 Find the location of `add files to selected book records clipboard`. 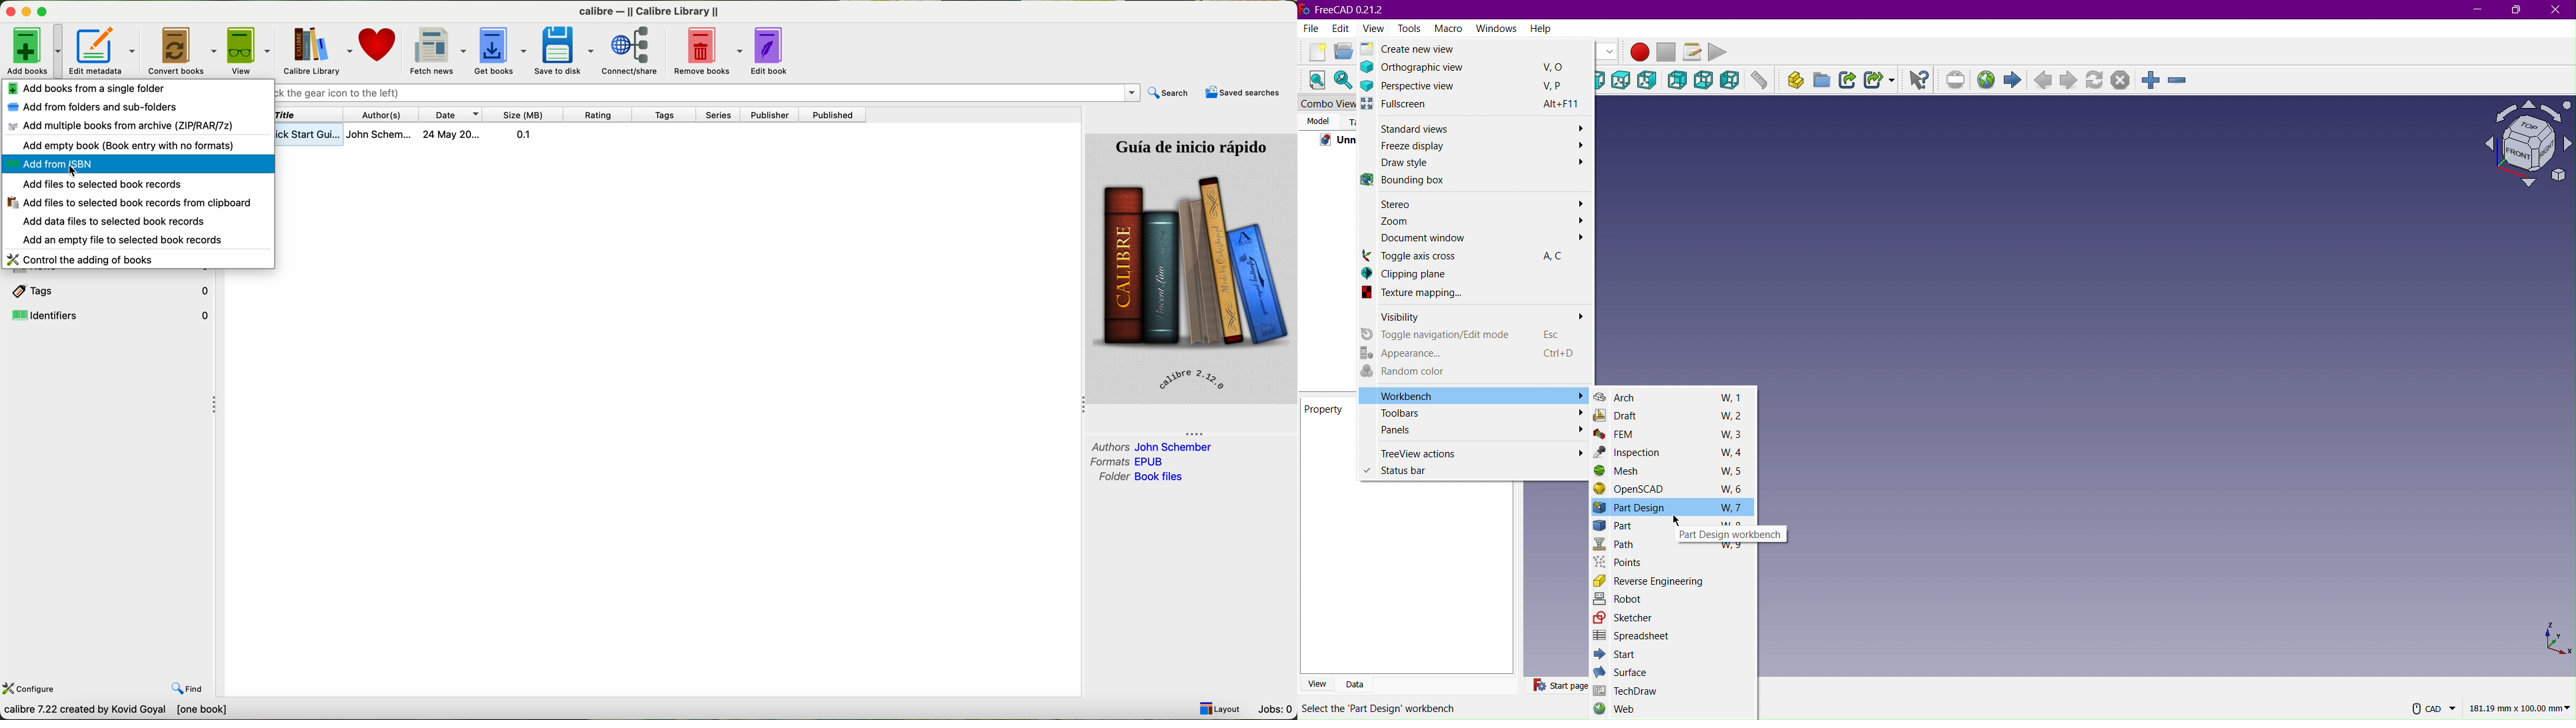

add files to selected book records clipboard is located at coordinates (127, 202).